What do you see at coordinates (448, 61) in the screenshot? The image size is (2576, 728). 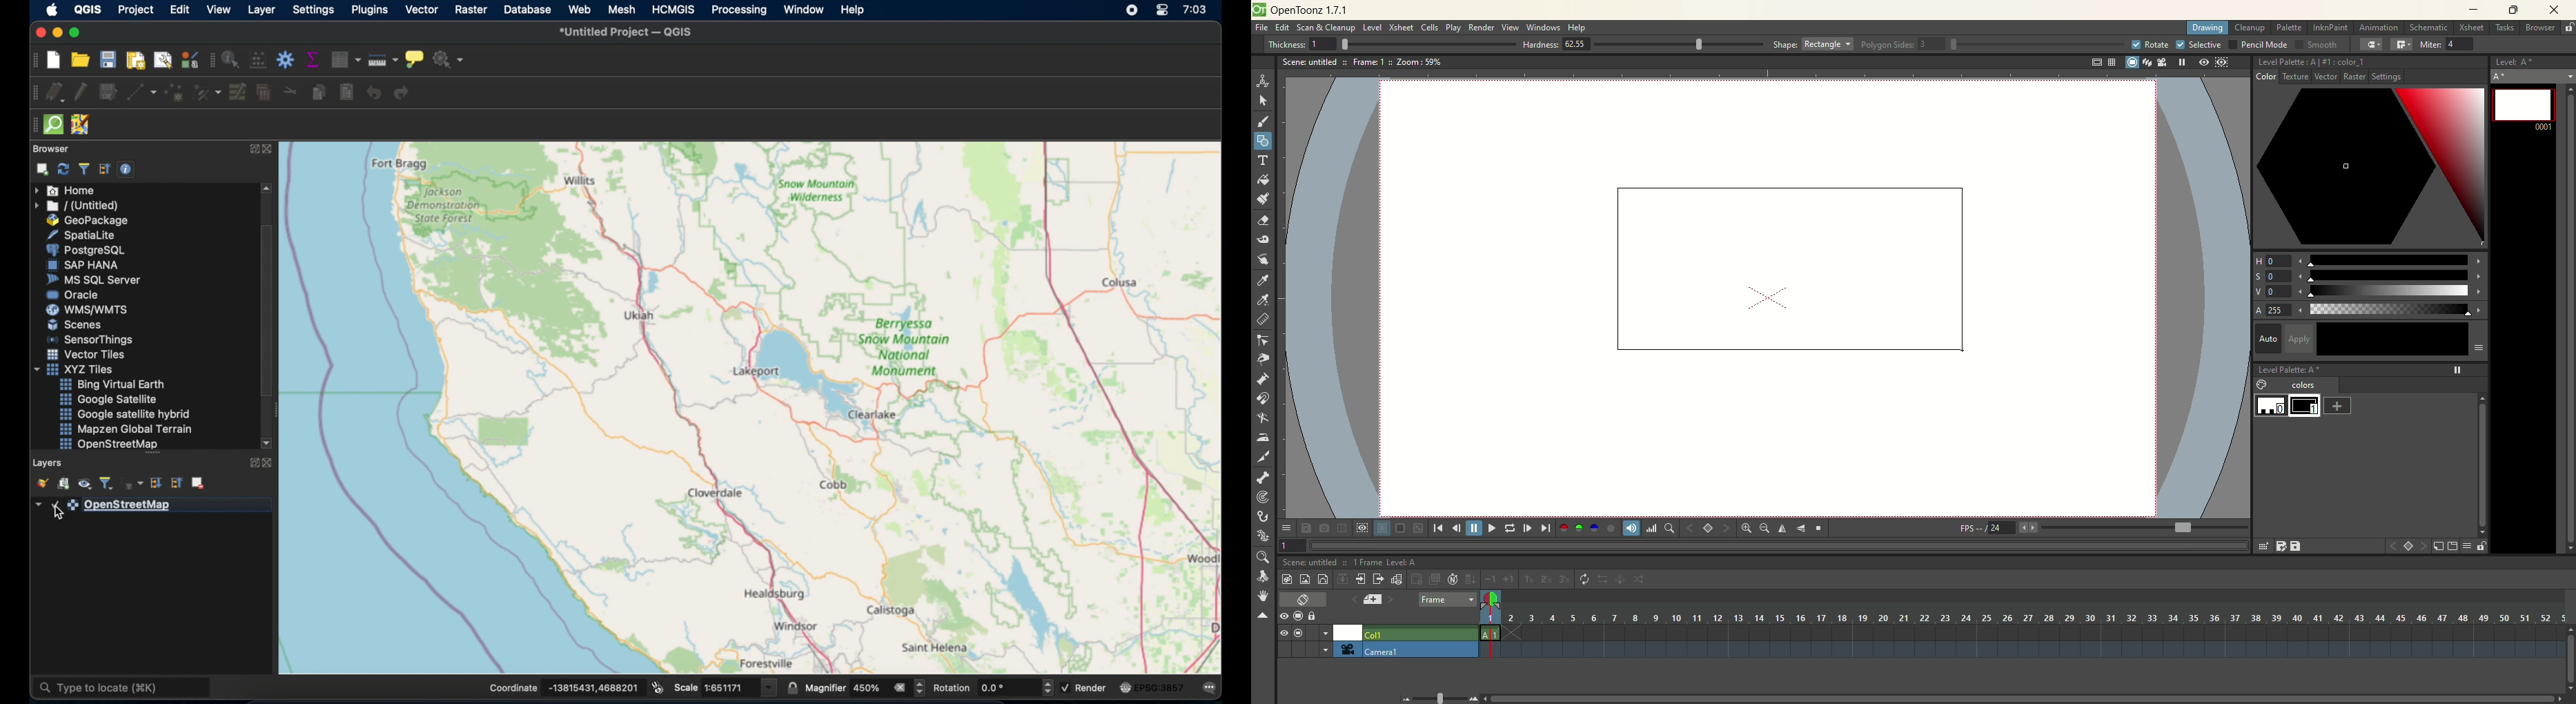 I see `no action selected` at bounding box center [448, 61].